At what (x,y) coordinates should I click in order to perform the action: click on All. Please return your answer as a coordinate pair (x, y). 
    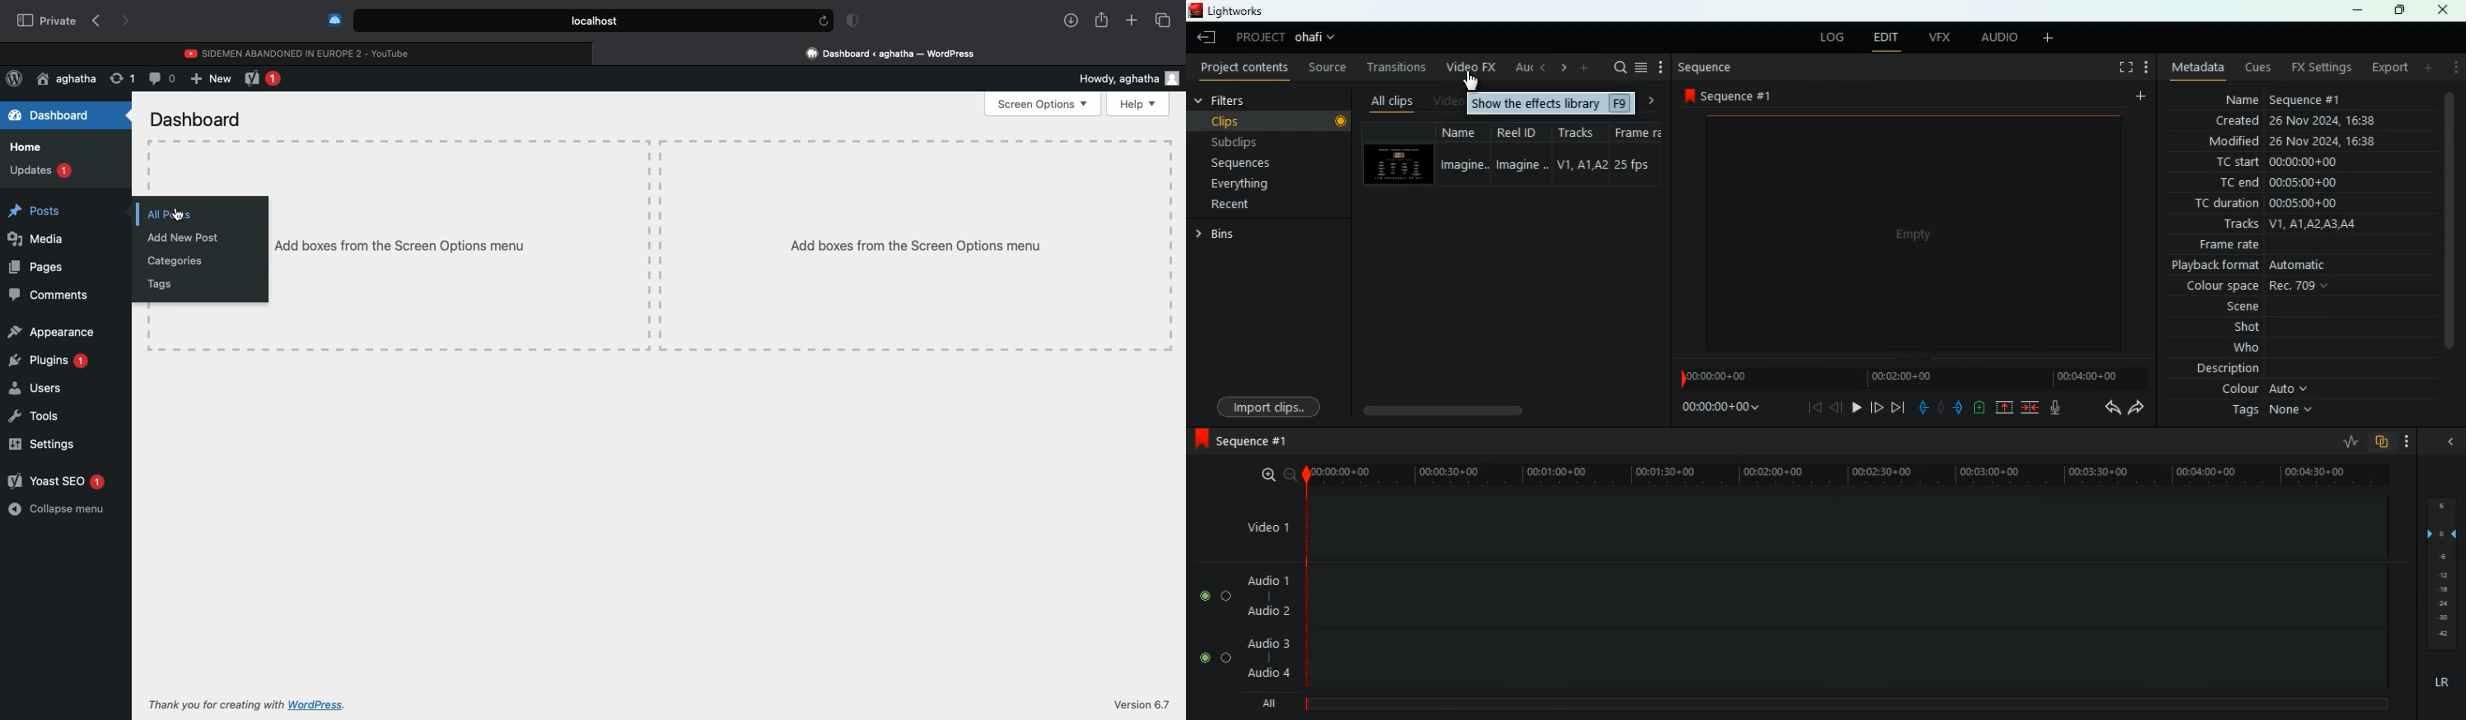
    Looking at the image, I should click on (1272, 700).